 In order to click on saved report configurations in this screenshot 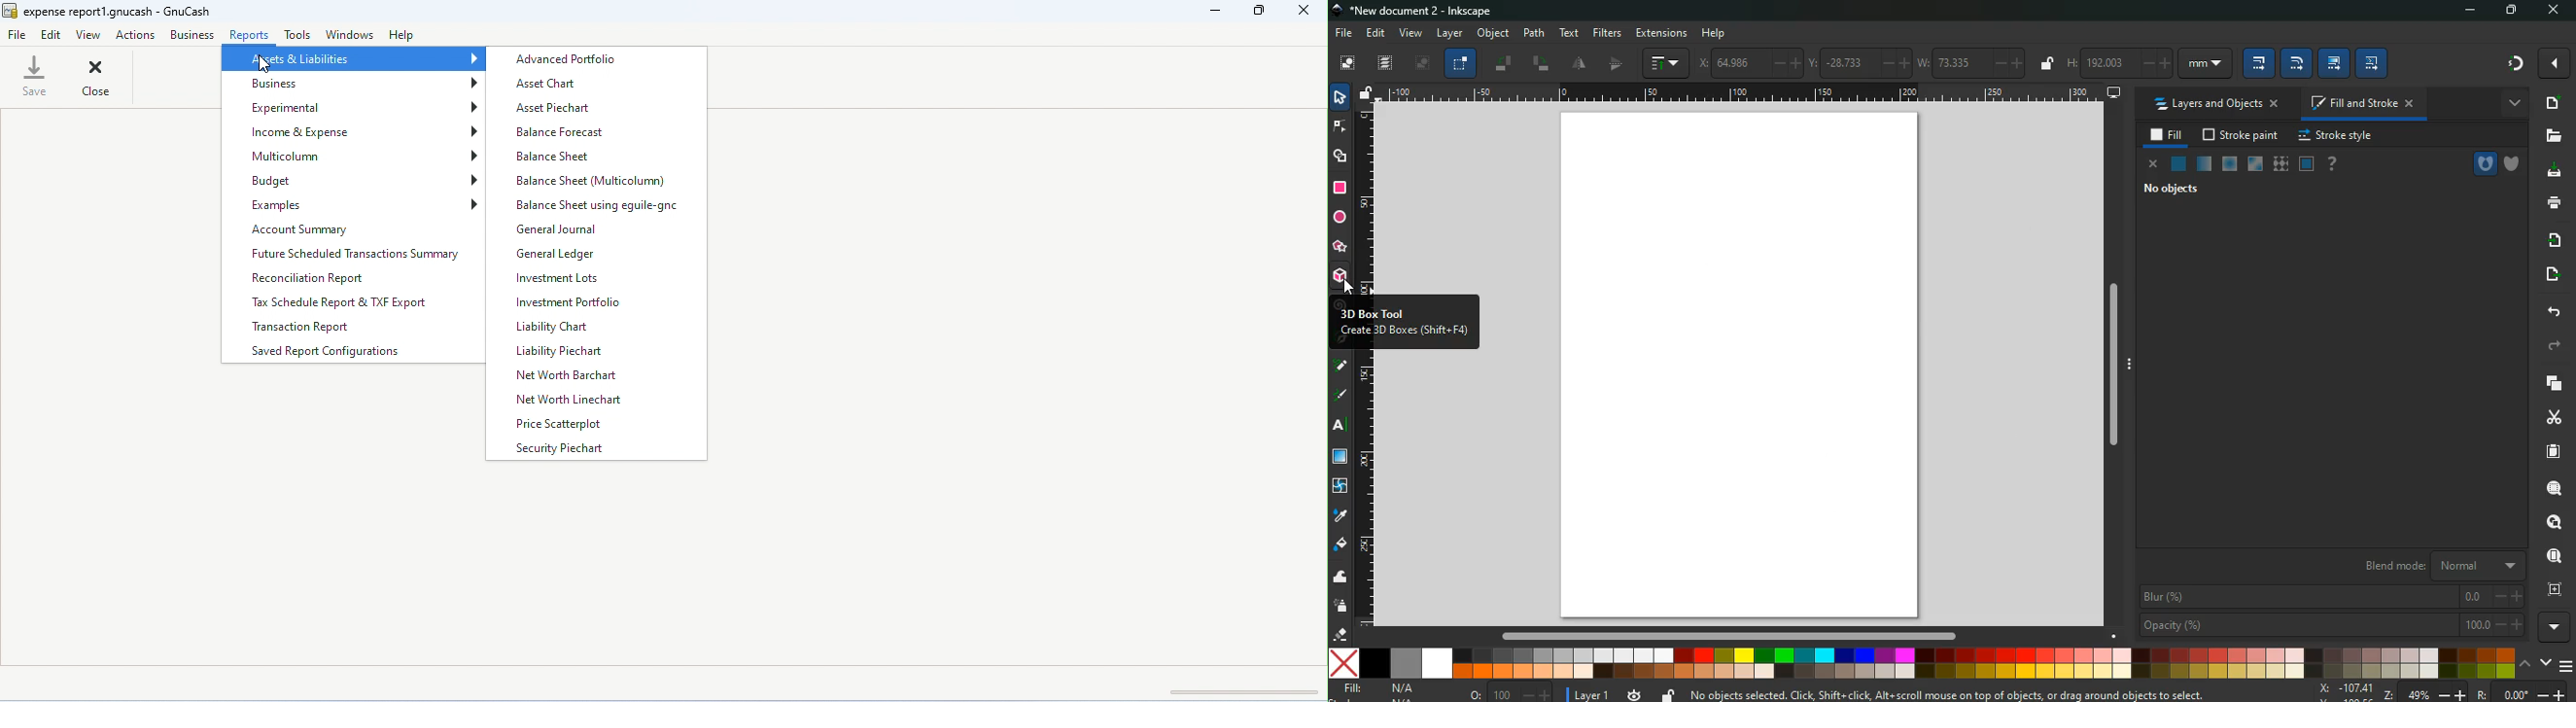, I will do `click(325, 353)`.